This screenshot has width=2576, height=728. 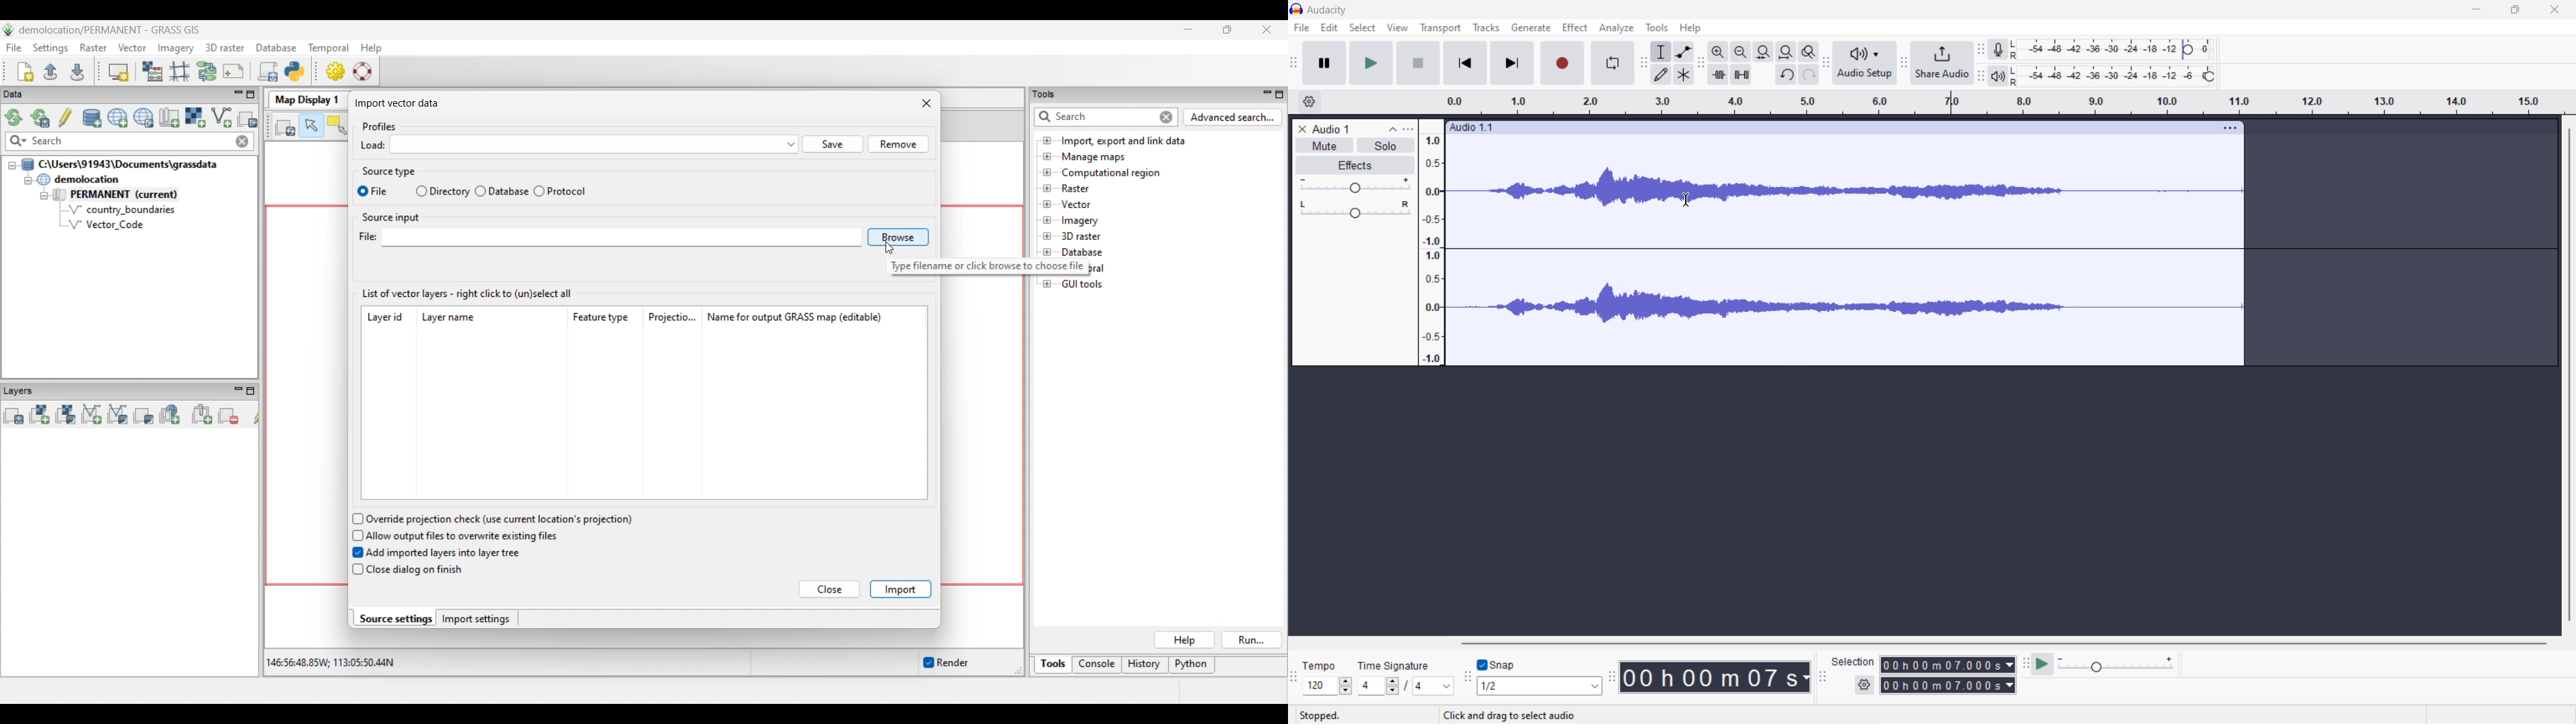 I want to click on 1/2, so click(x=1541, y=686).